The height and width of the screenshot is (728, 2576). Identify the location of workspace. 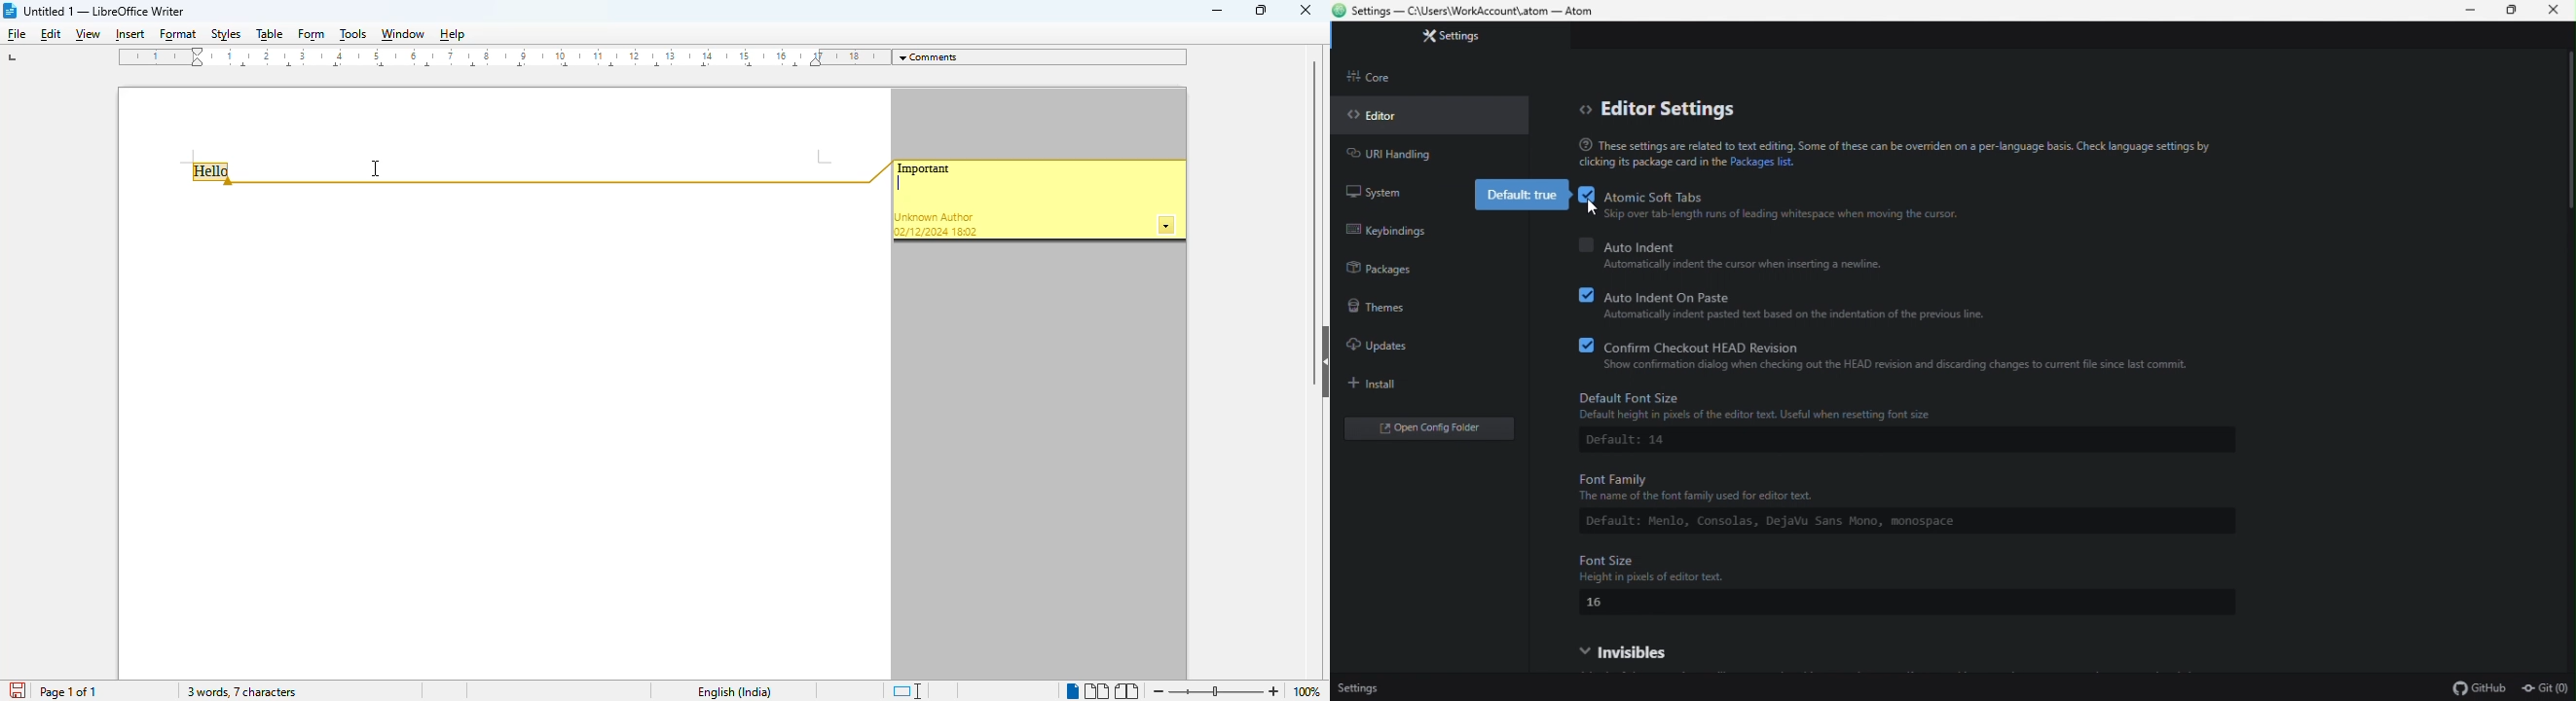
(501, 123).